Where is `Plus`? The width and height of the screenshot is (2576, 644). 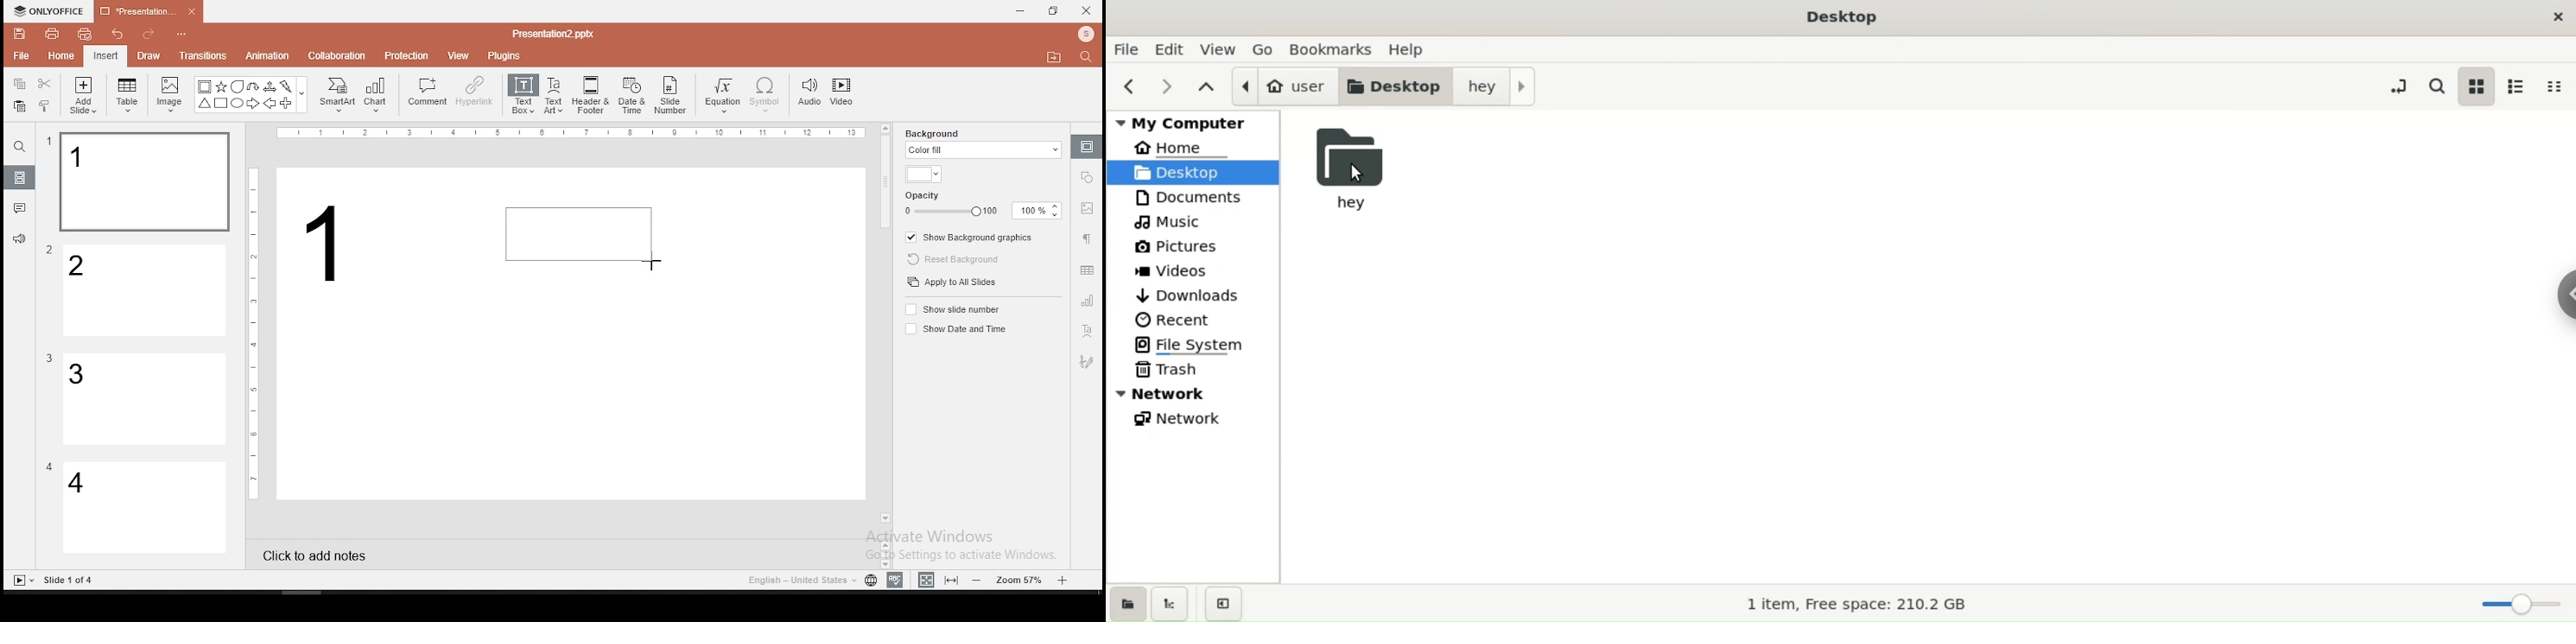 Plus is located at coordinates (287, 104).